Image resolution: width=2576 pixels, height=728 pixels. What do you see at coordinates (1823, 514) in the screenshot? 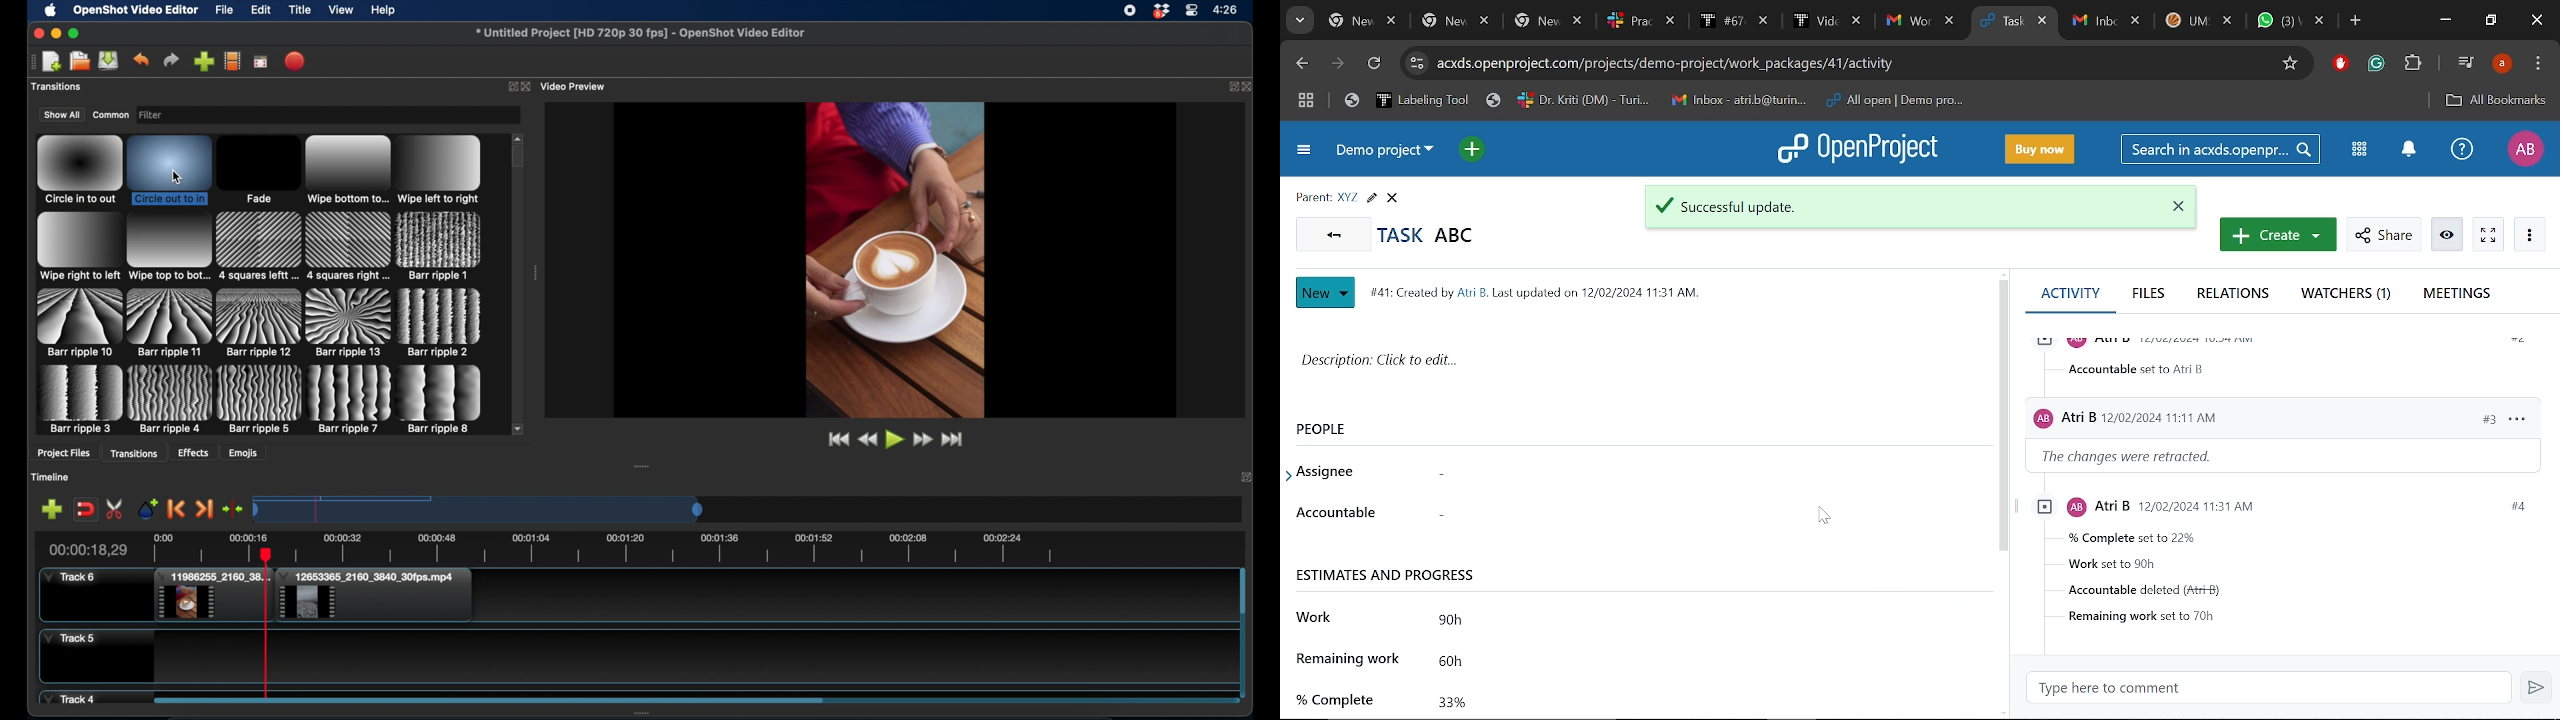
I see `cursor` at bounding box center [1823, 514].